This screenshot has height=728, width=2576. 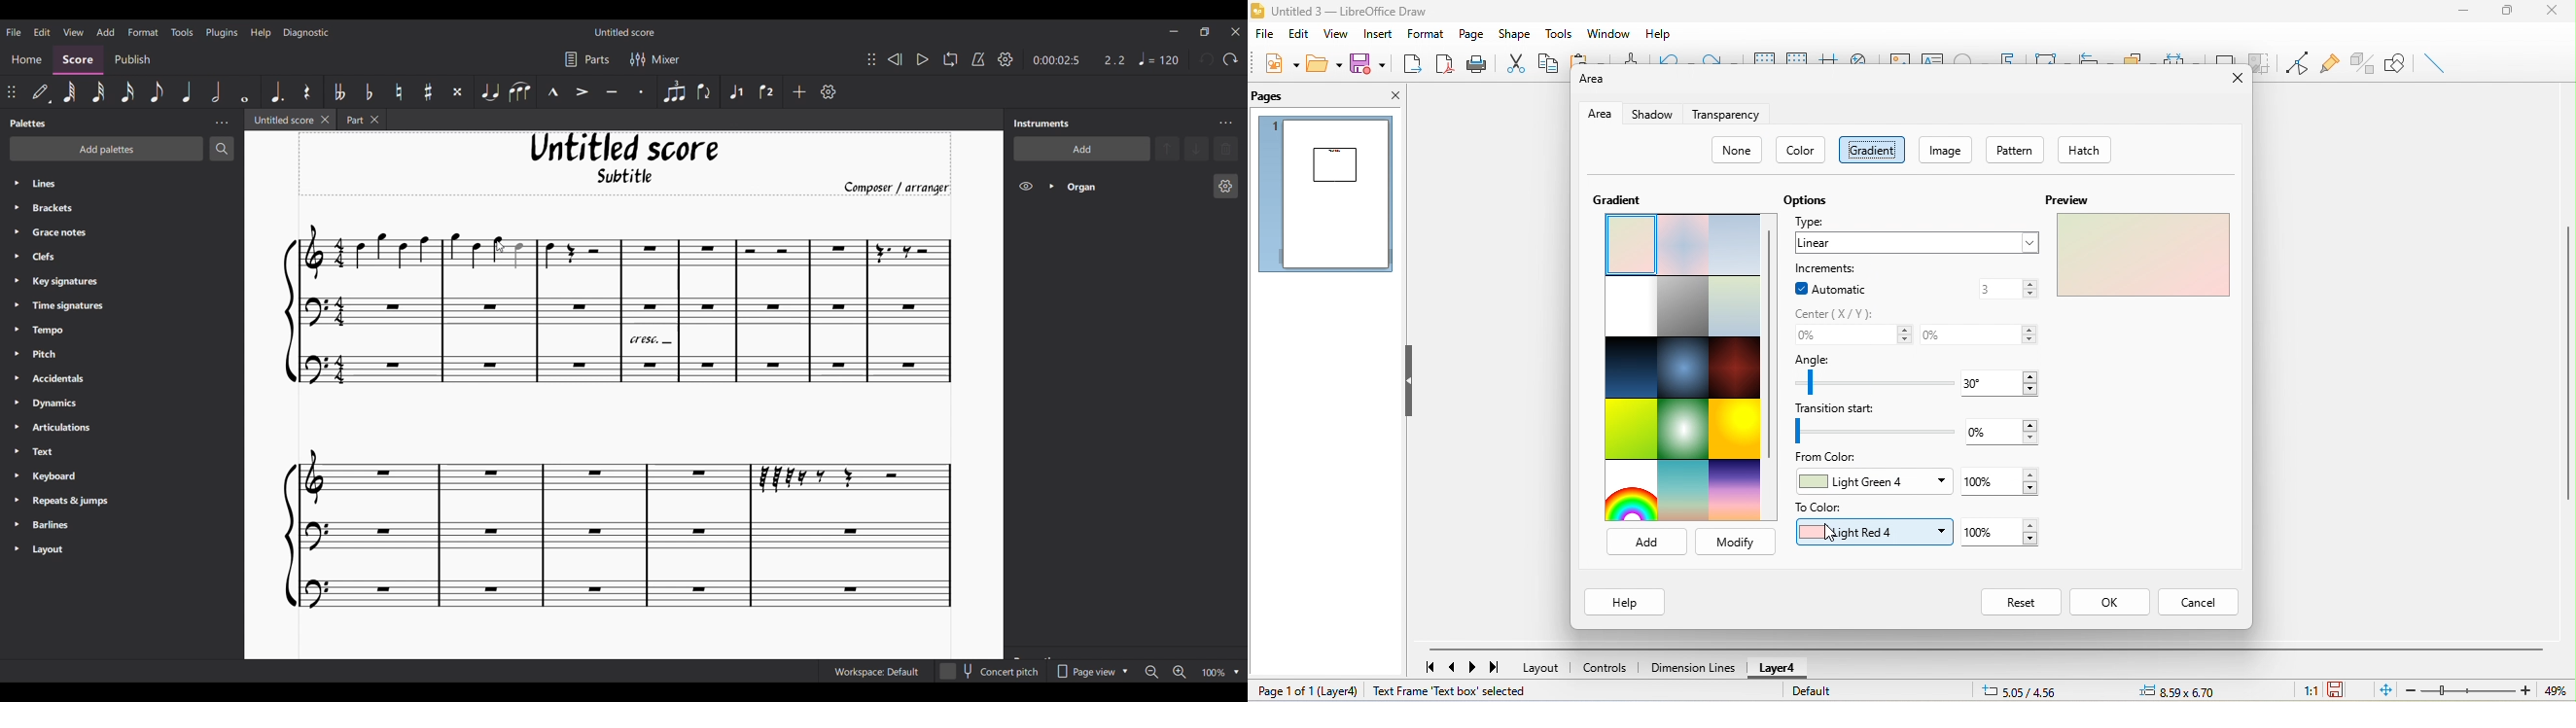 I want to click on arrange, so click(x=2136, y=54).